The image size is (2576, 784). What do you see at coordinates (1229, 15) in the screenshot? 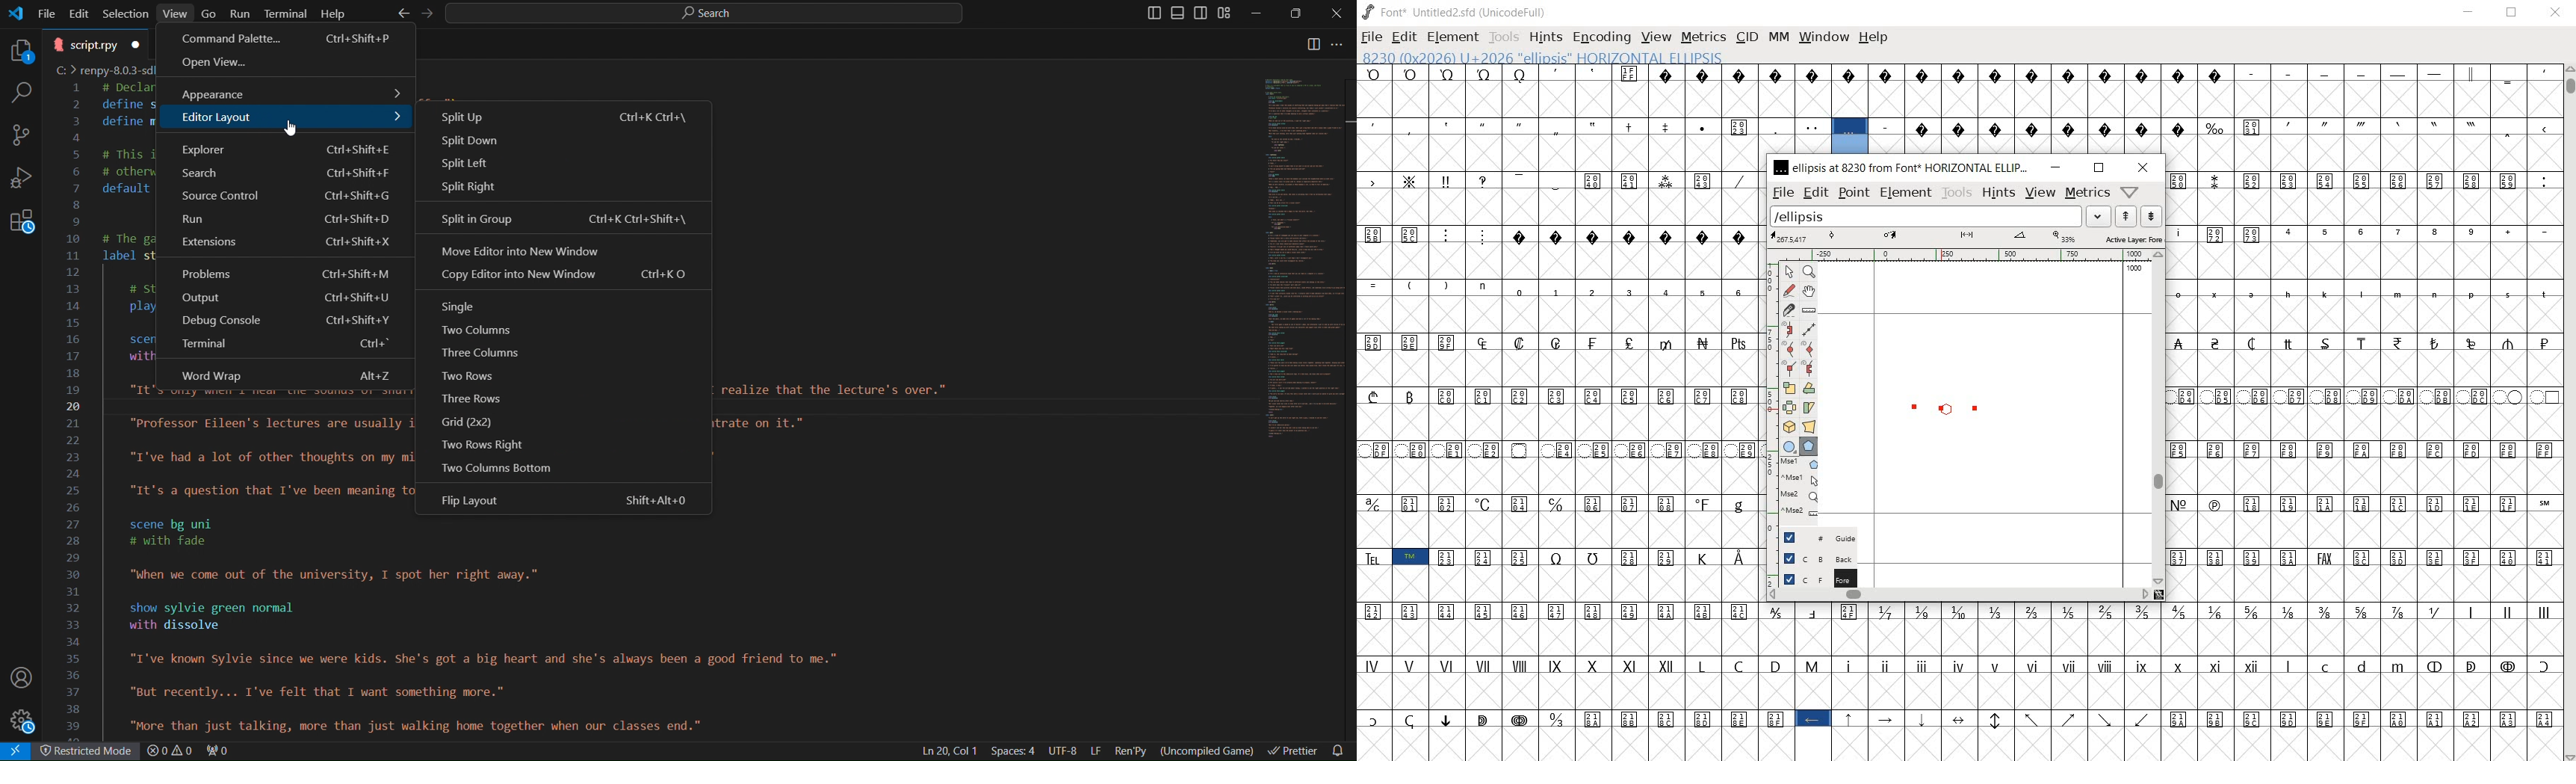
I see `Customize Layout` at bounding box center [1229, 15].